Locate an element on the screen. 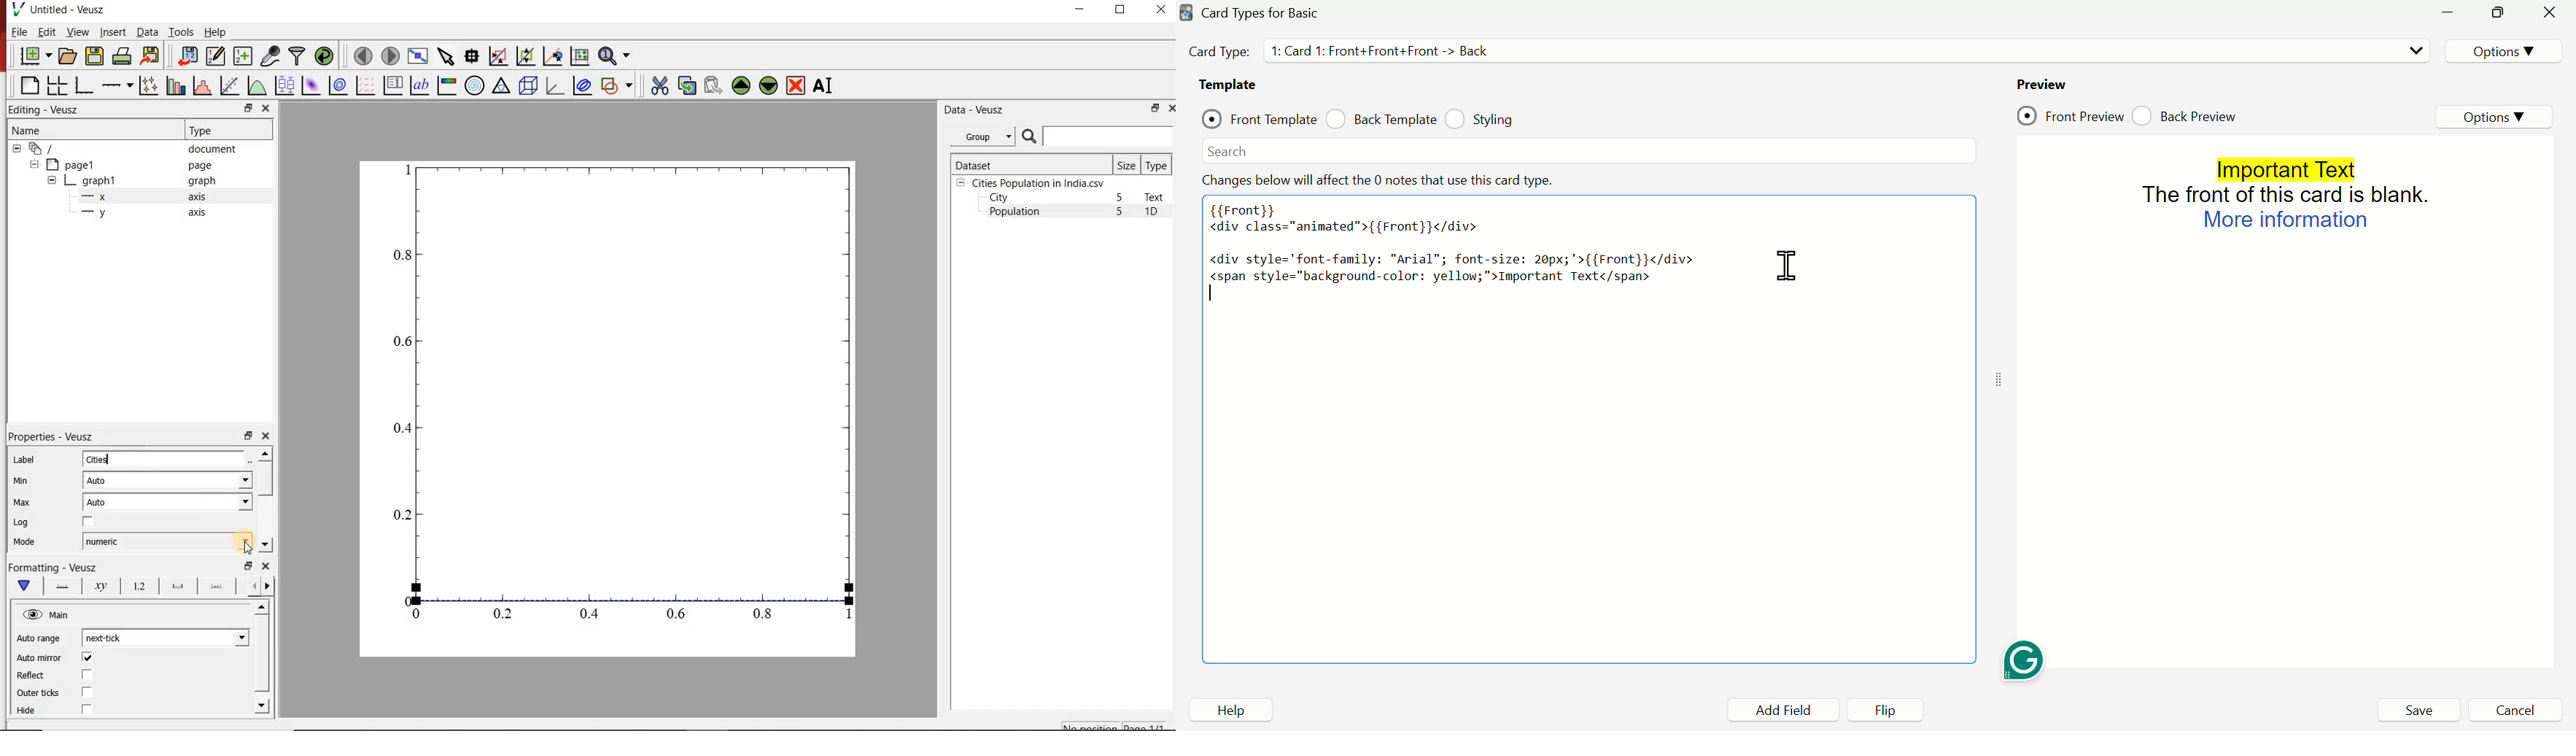  View is located at coordinates (75, 31).